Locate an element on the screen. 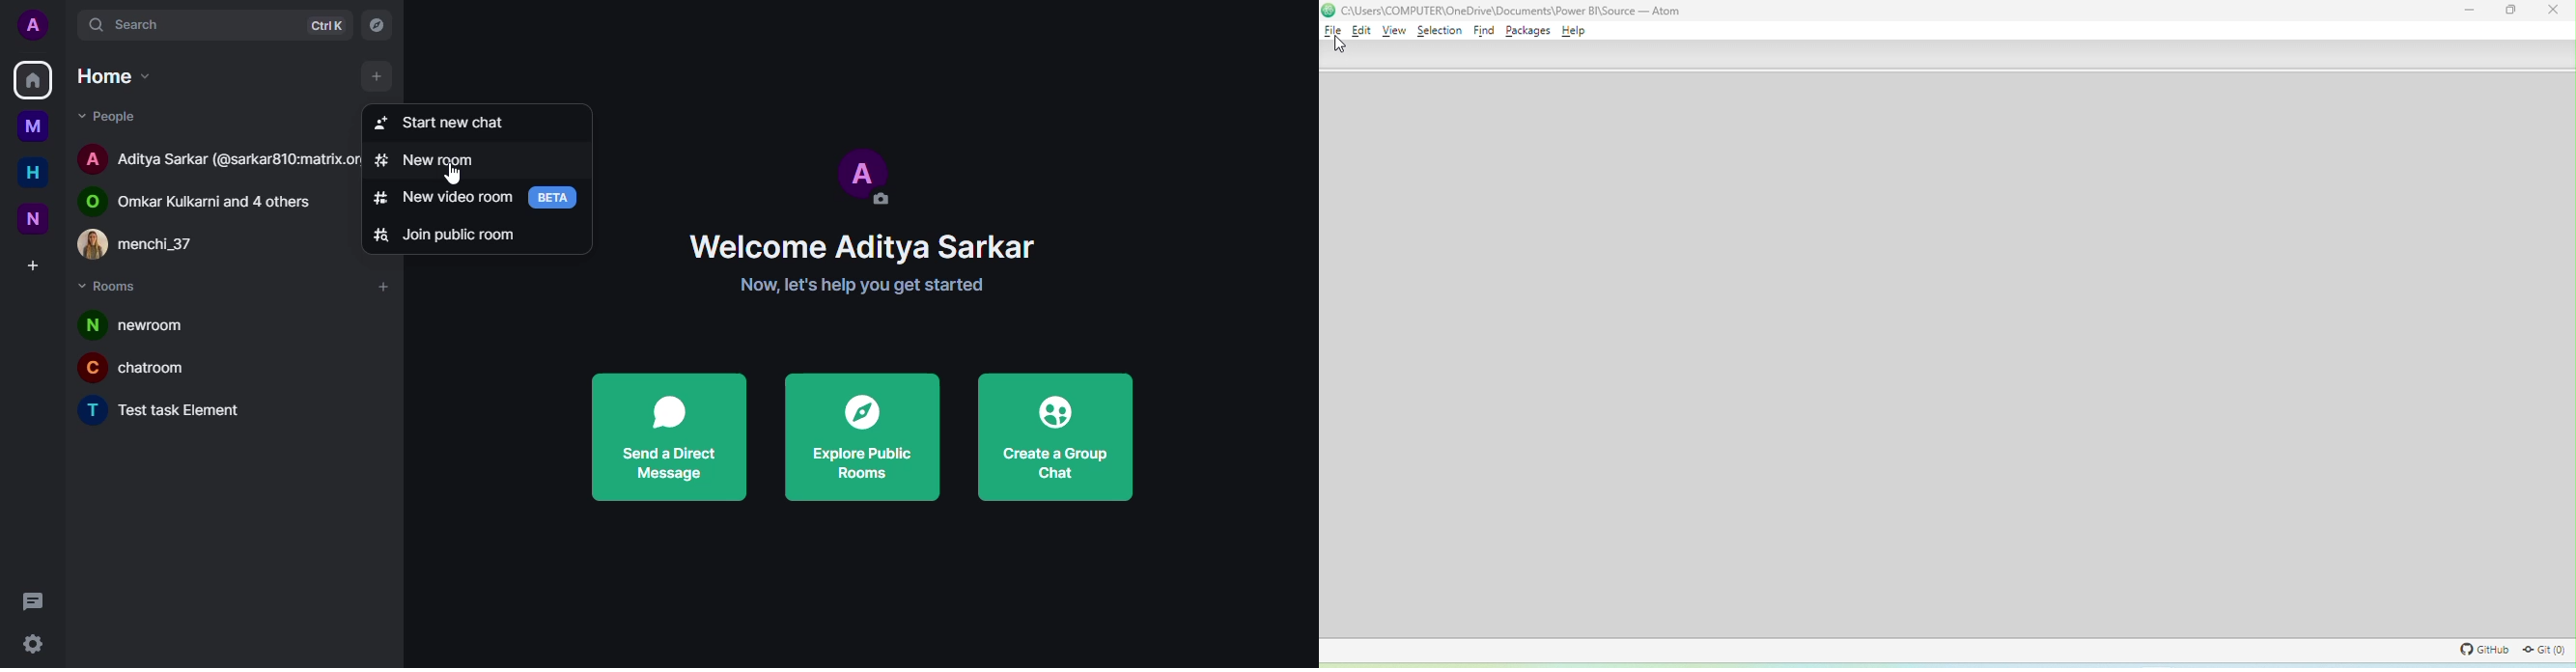 The width and height of the screenshot is (2576, 672). start new chat is located at coordinates (448, 121).